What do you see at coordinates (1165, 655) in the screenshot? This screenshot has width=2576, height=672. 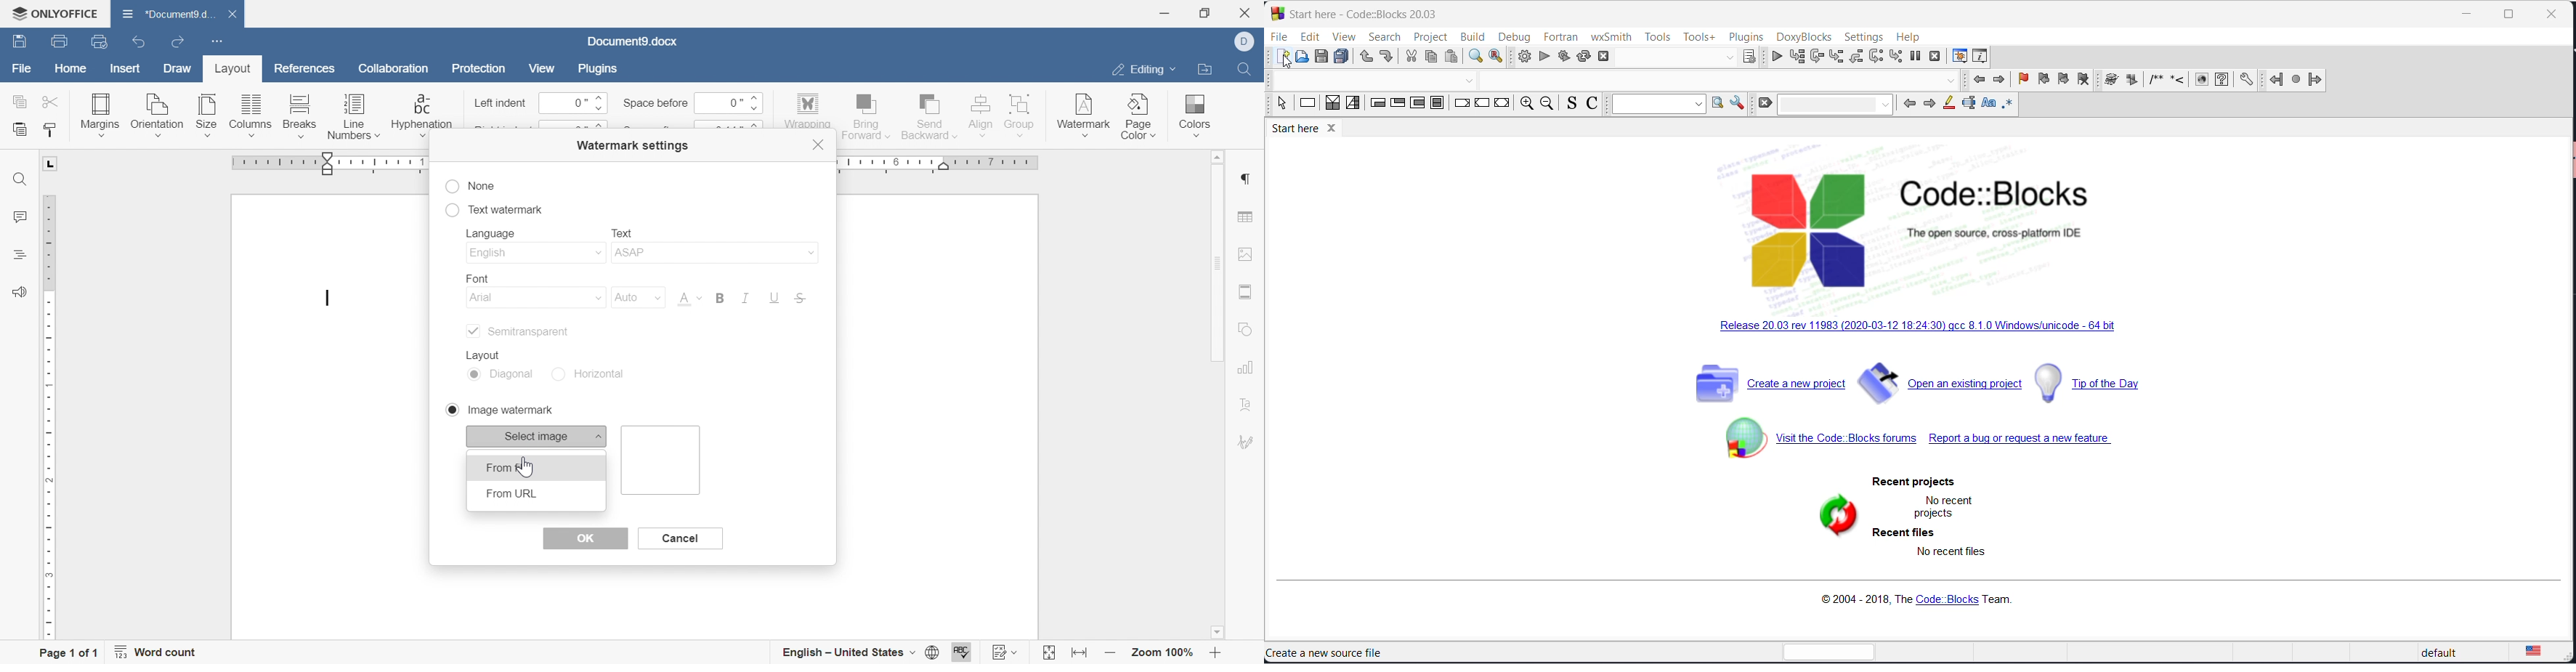 I see `zoom 100%` at bounding box center [1165, 655].